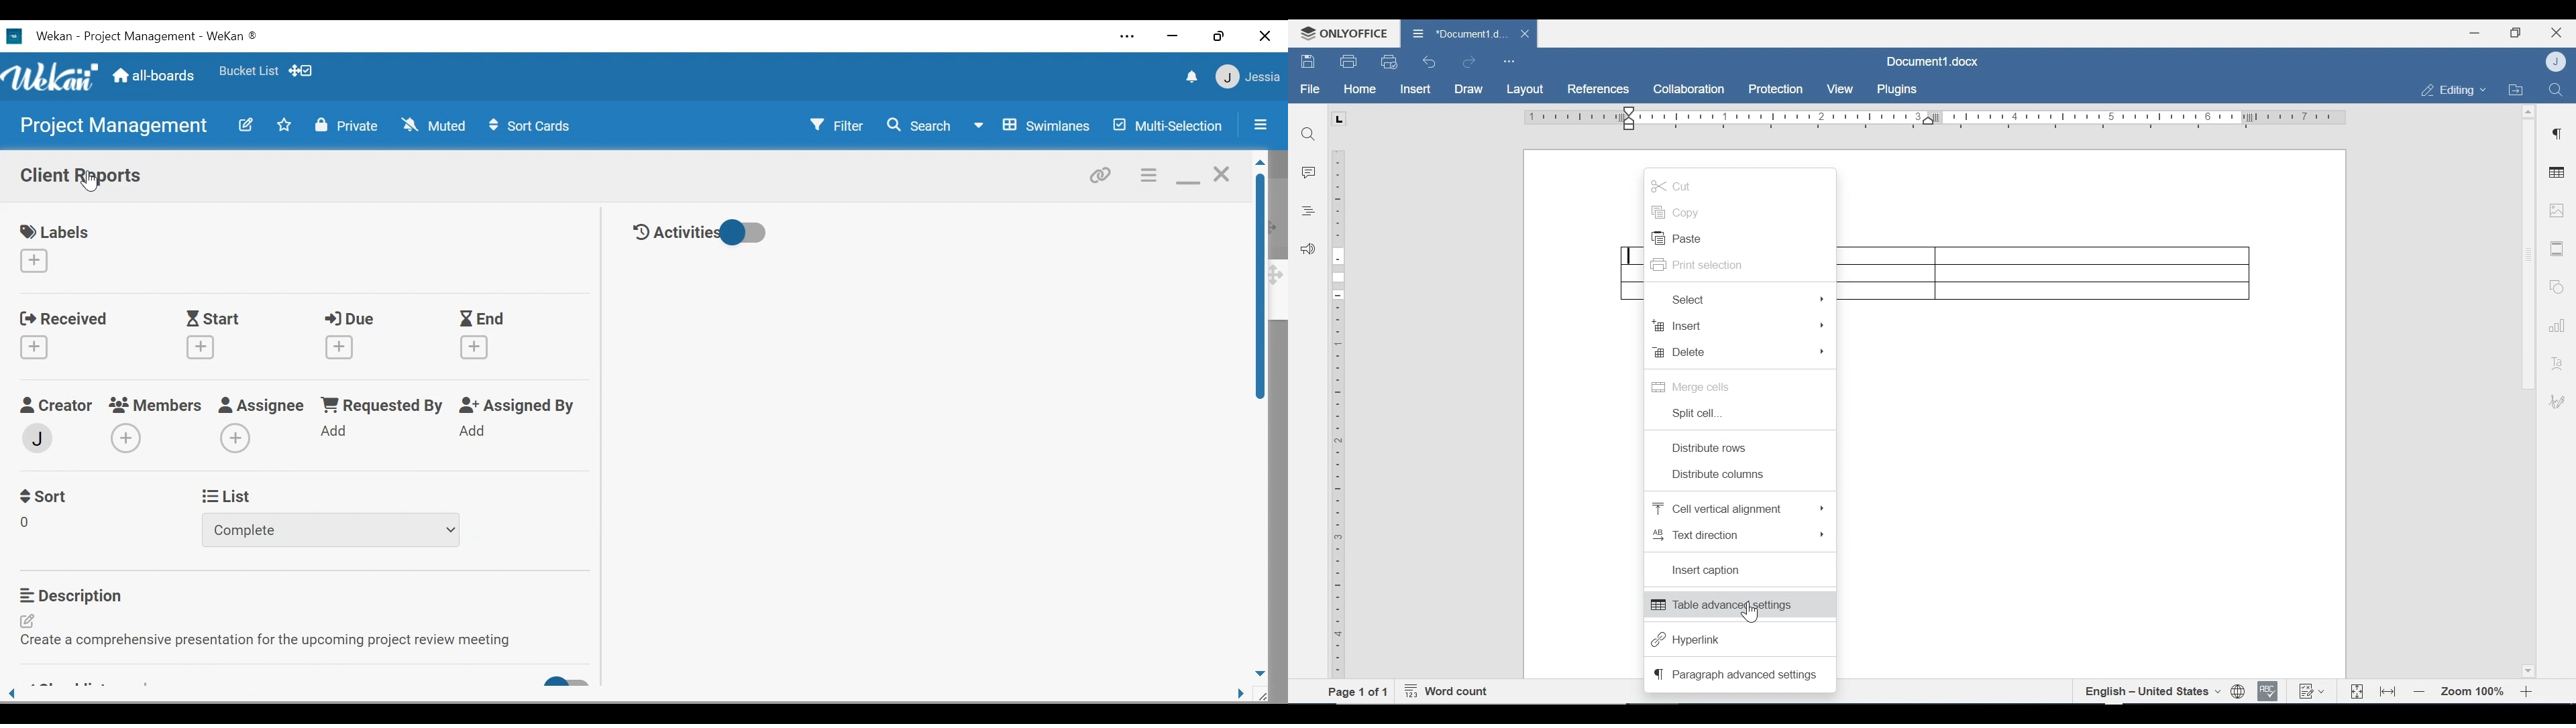  I want to click on Wekan logo, so click(52, 76).